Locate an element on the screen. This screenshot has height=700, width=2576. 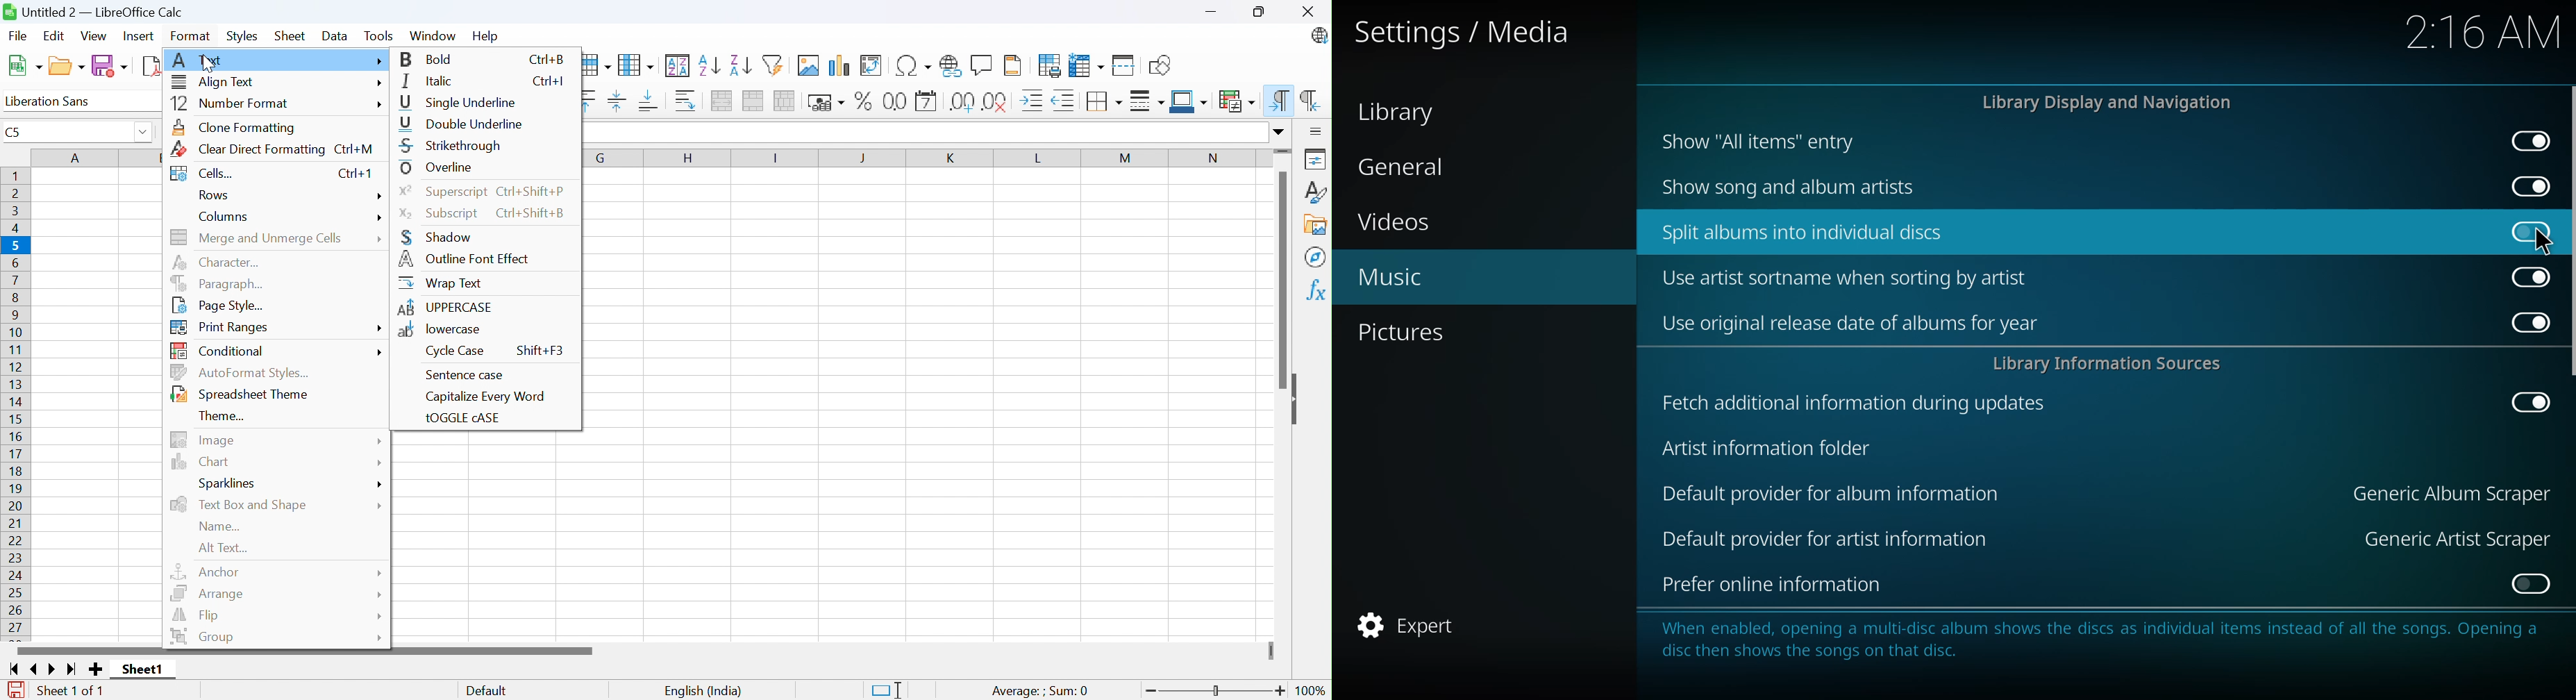
locare case is located at coordinates (441, 329).